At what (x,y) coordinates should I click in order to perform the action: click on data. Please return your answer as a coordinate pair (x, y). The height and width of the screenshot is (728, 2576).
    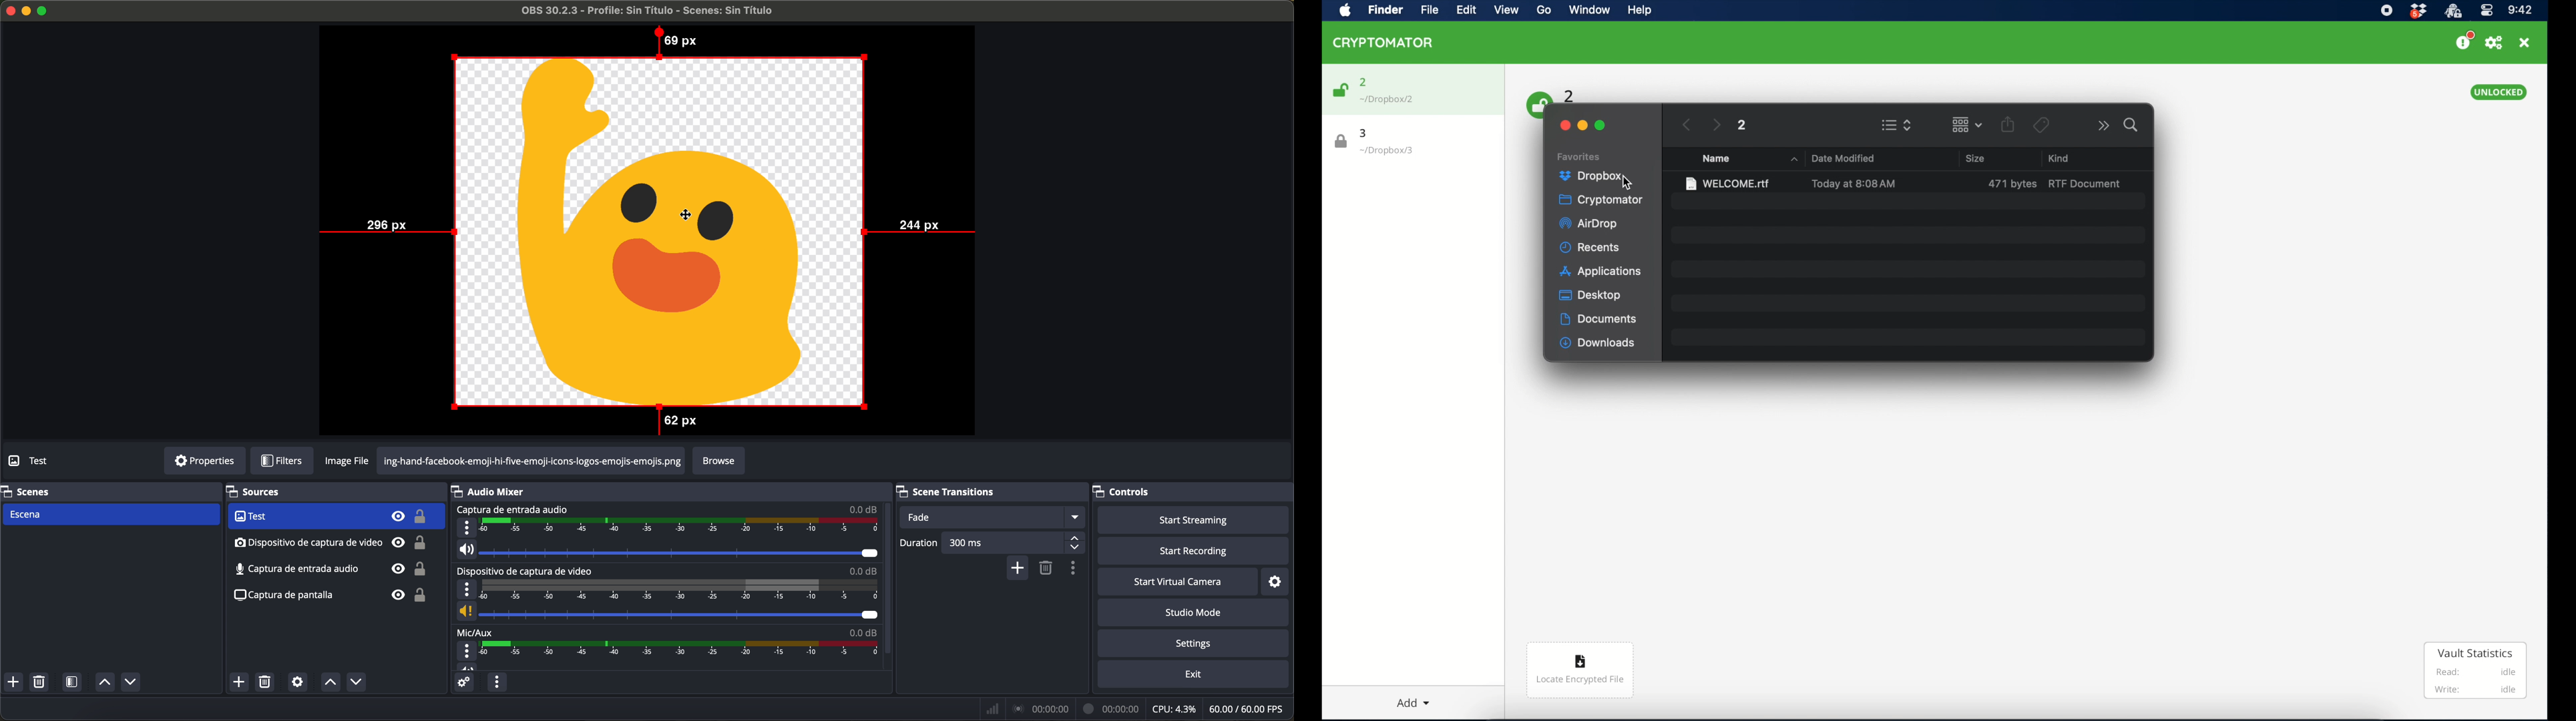
    Looking at the image, I should click on (1137, 709).